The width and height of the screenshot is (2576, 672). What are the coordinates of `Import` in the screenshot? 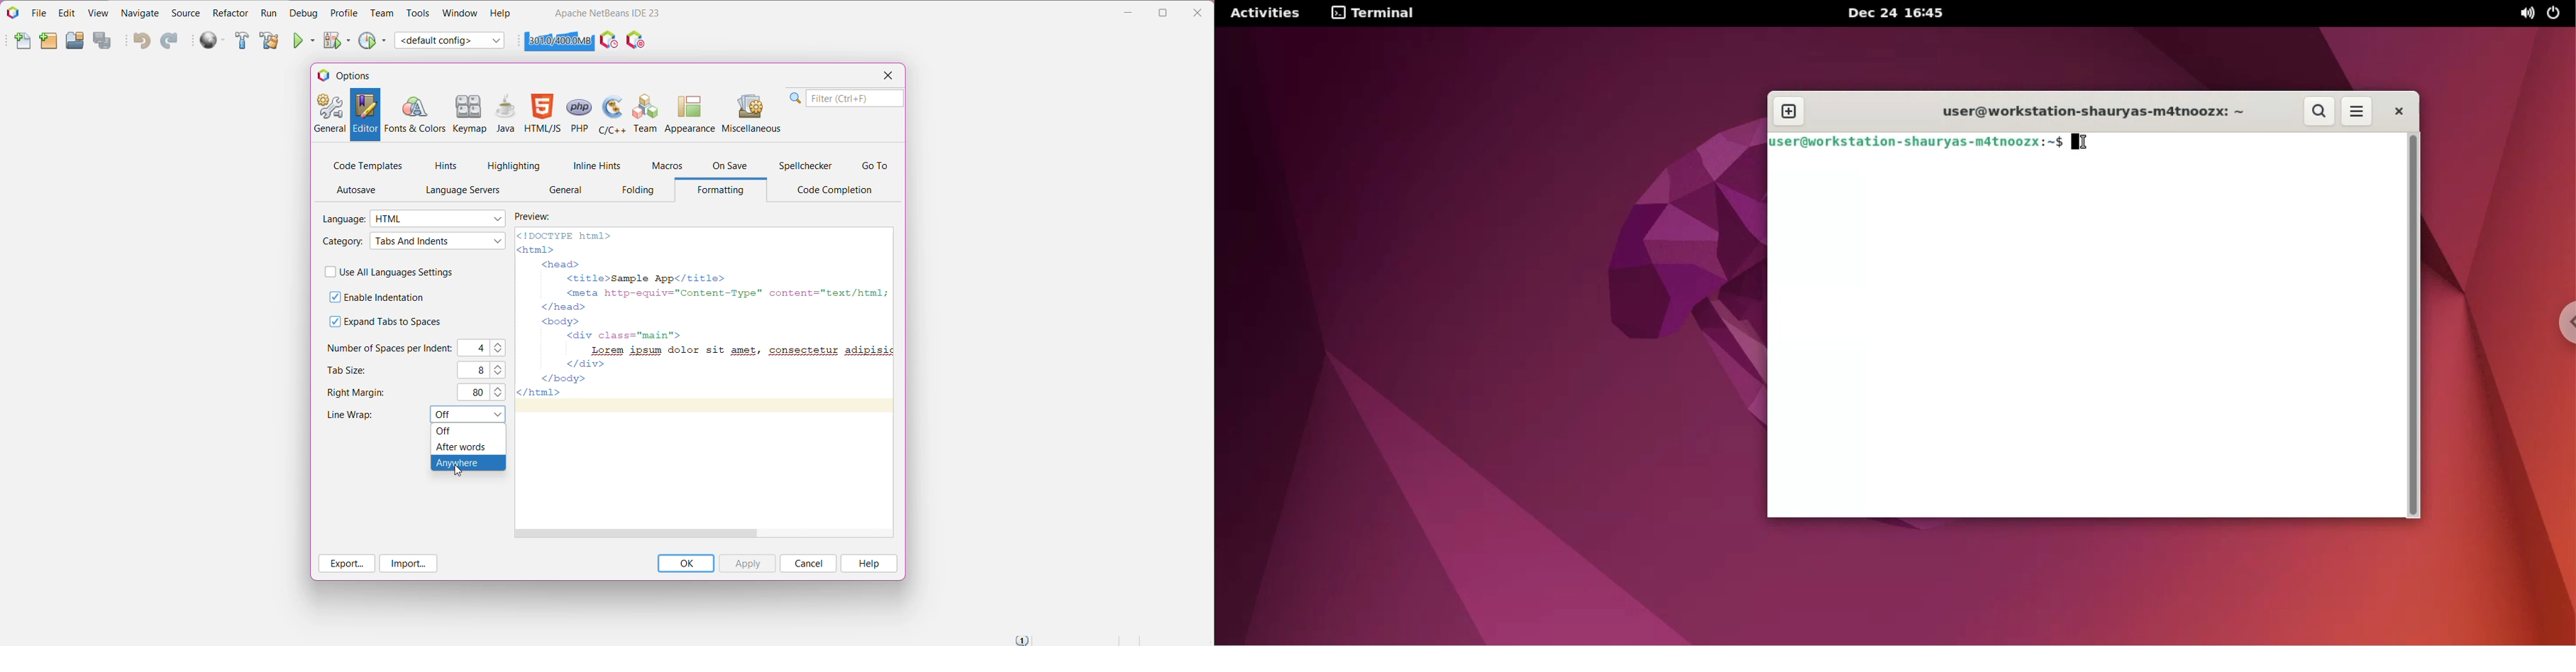 It's located at (408, 564).